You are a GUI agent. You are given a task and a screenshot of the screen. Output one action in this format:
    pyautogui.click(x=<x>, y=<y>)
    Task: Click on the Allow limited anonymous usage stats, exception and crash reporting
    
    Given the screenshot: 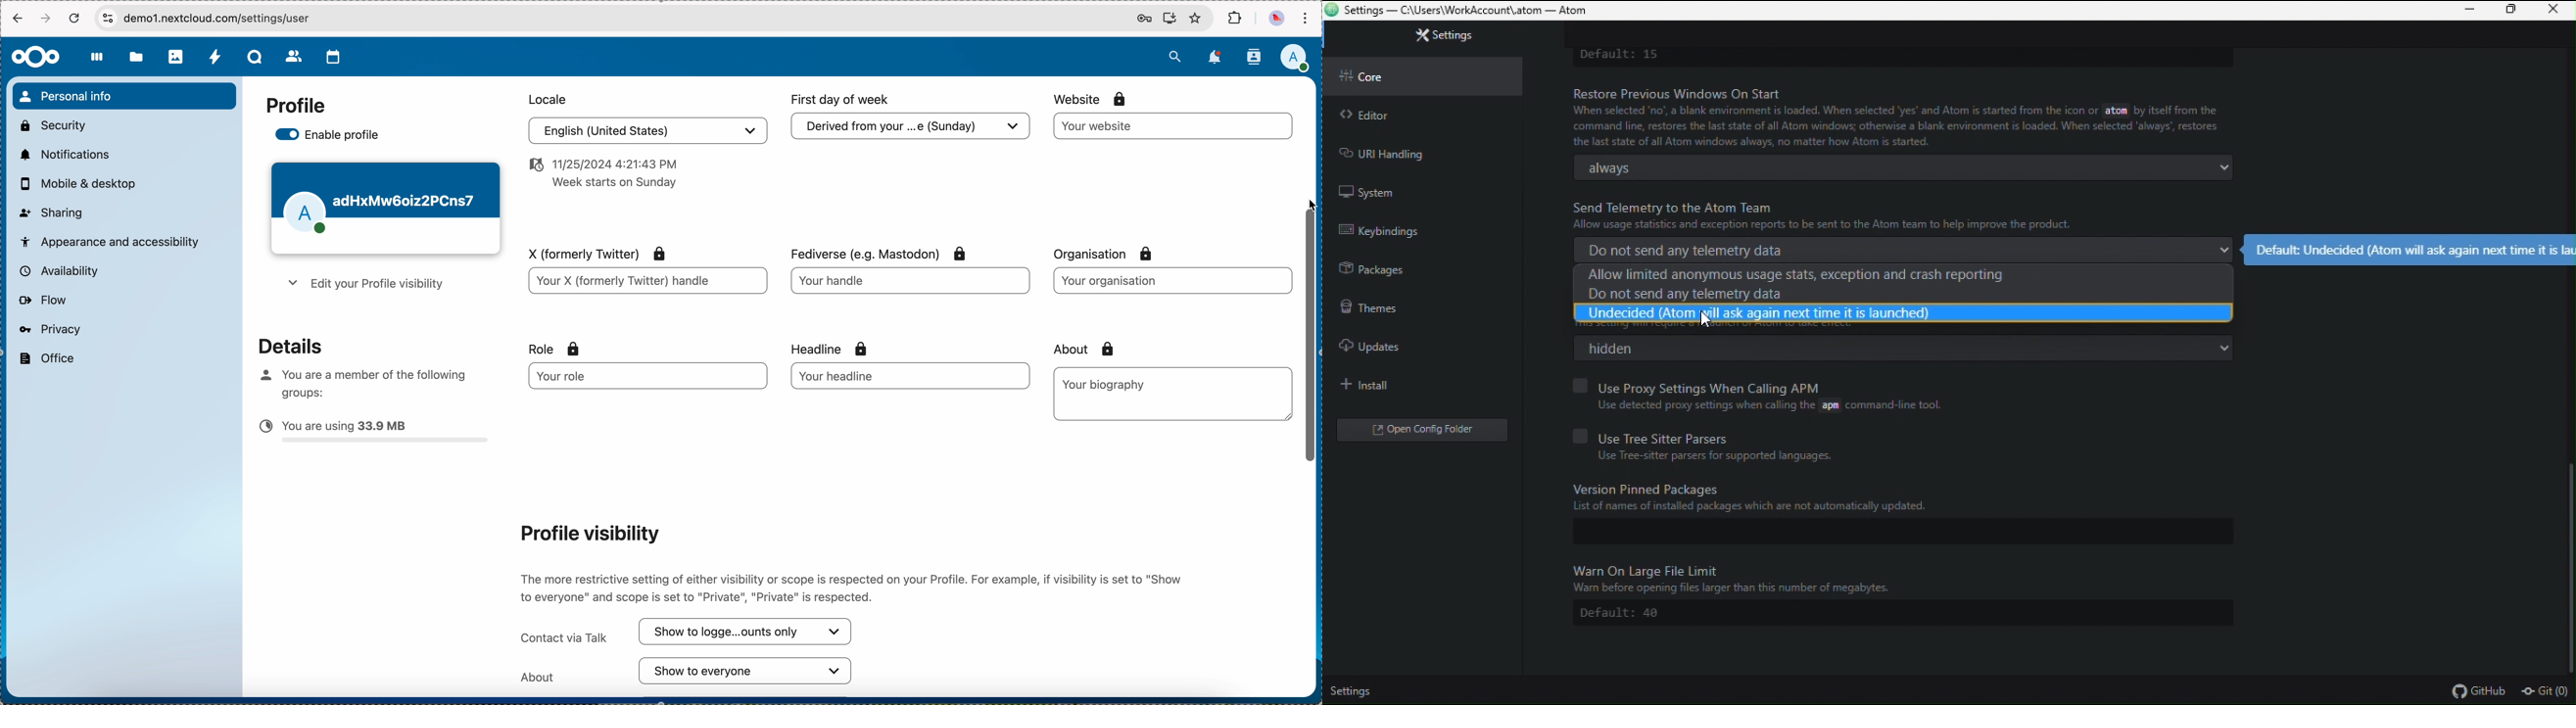 What is the action you would take?
    pyautogui.click(x=1908, y=274)
    